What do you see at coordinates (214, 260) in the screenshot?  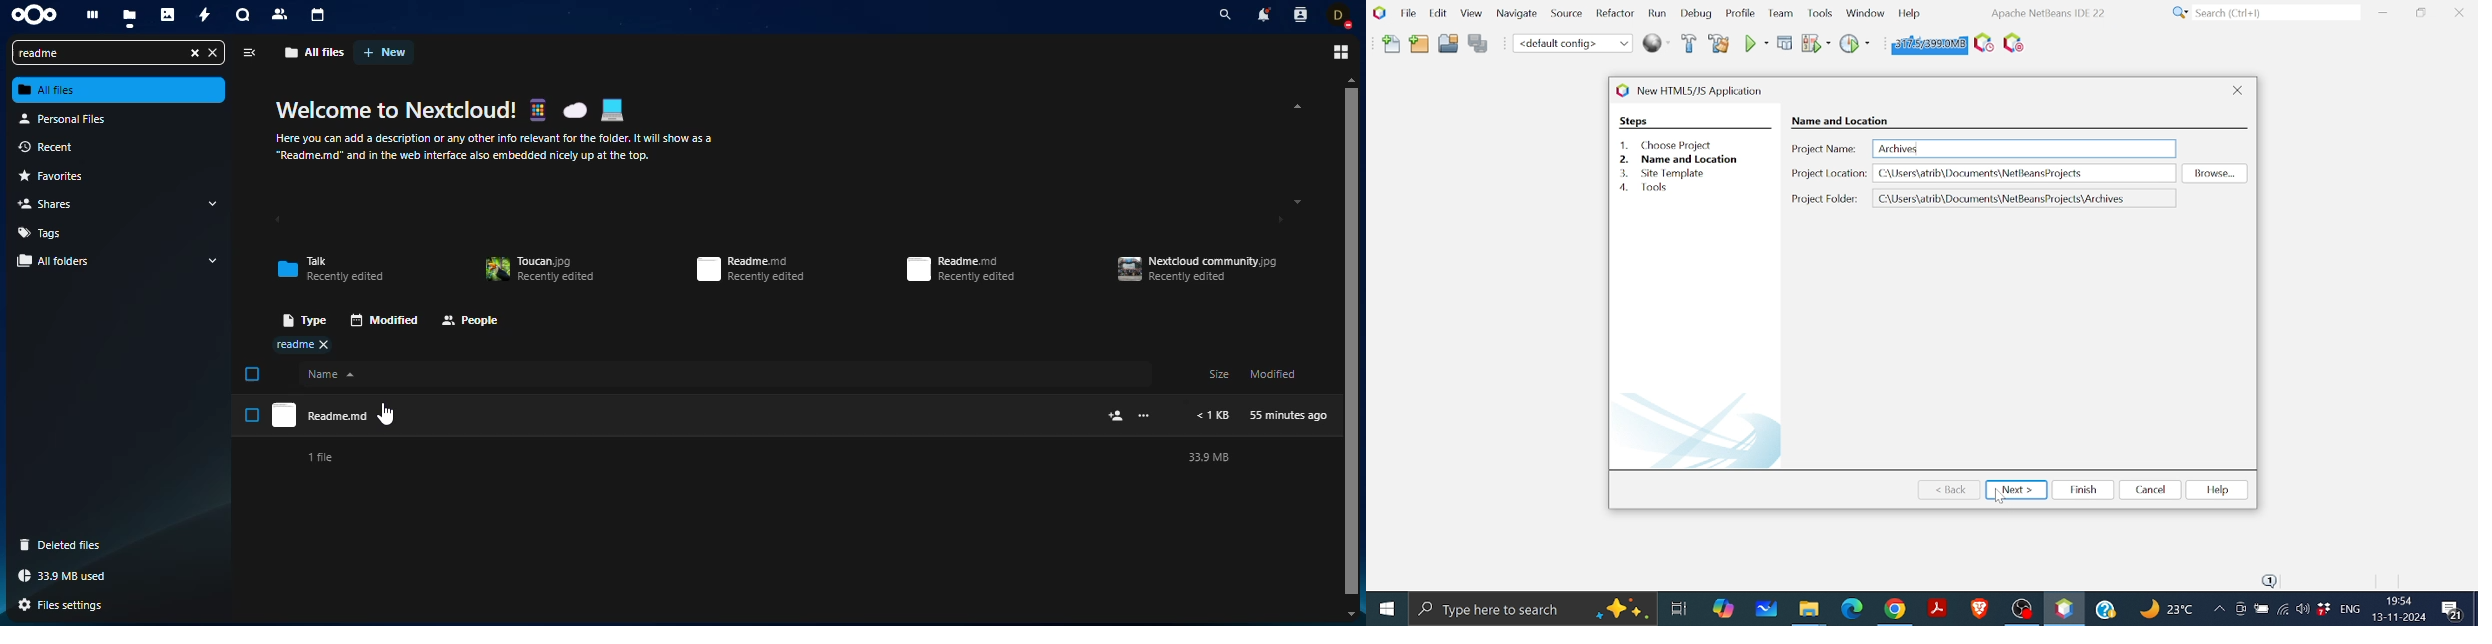 I see `drop down` at bounding box center [214, 260].